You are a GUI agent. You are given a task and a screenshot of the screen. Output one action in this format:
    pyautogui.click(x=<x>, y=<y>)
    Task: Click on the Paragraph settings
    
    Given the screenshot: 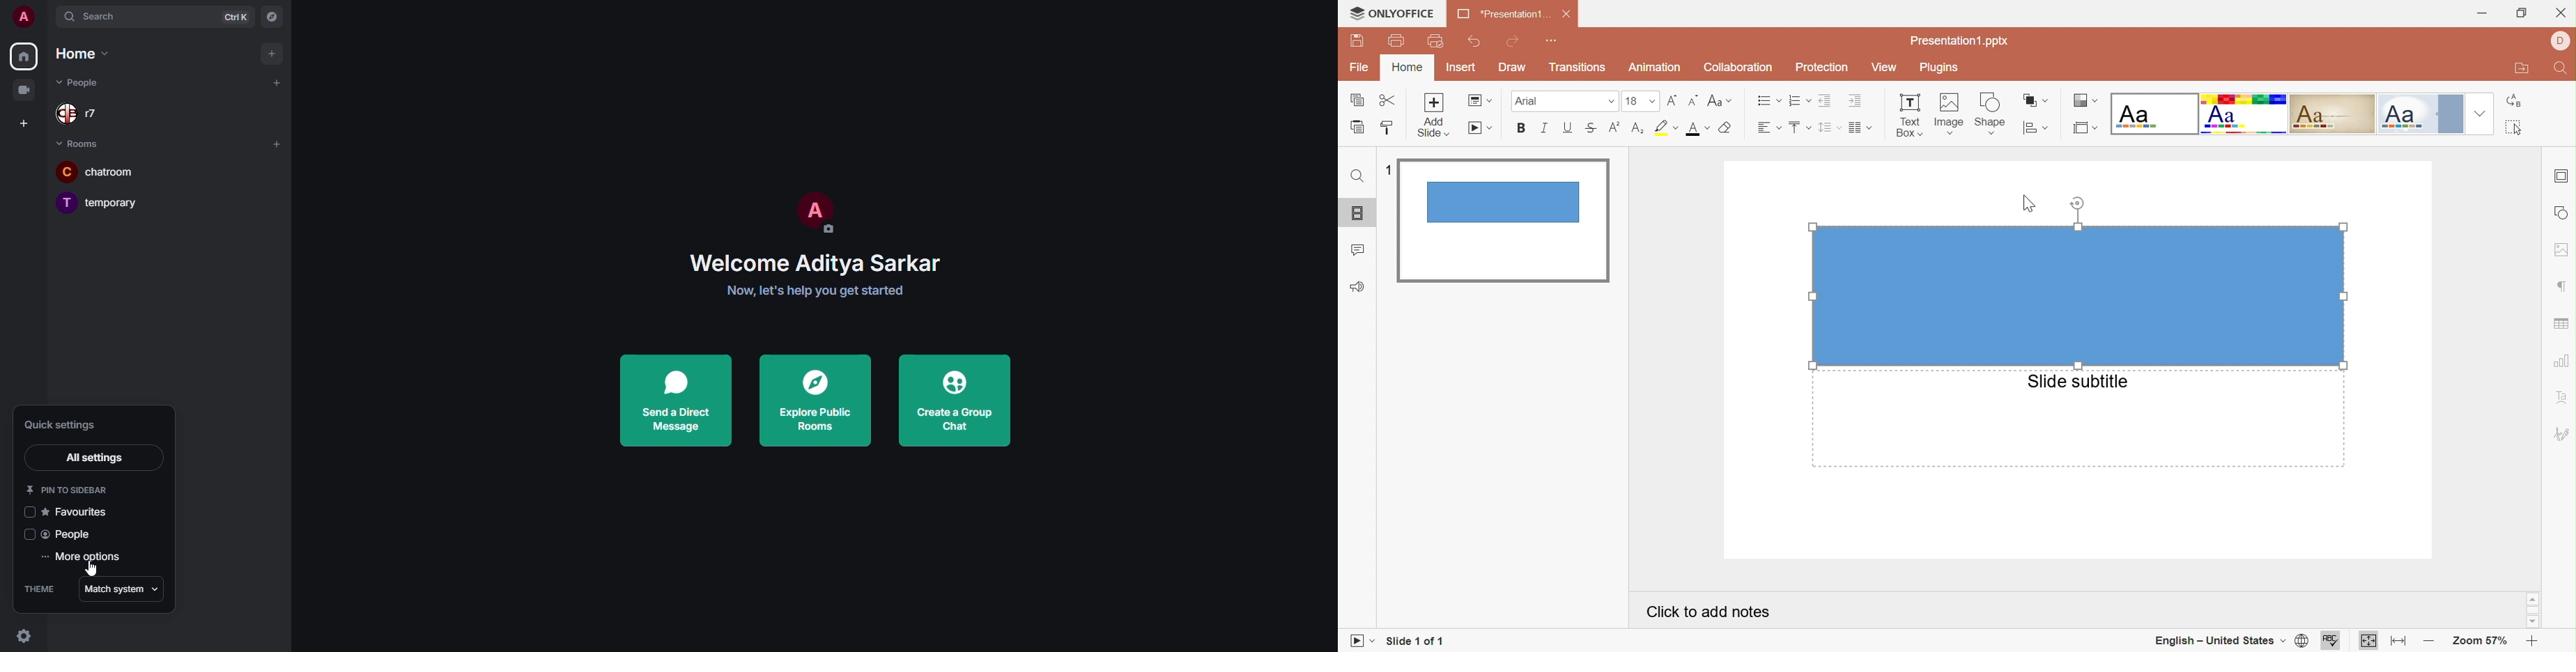 What is the action you would take?
    pyautogui.click(x=2566, y=287)
    